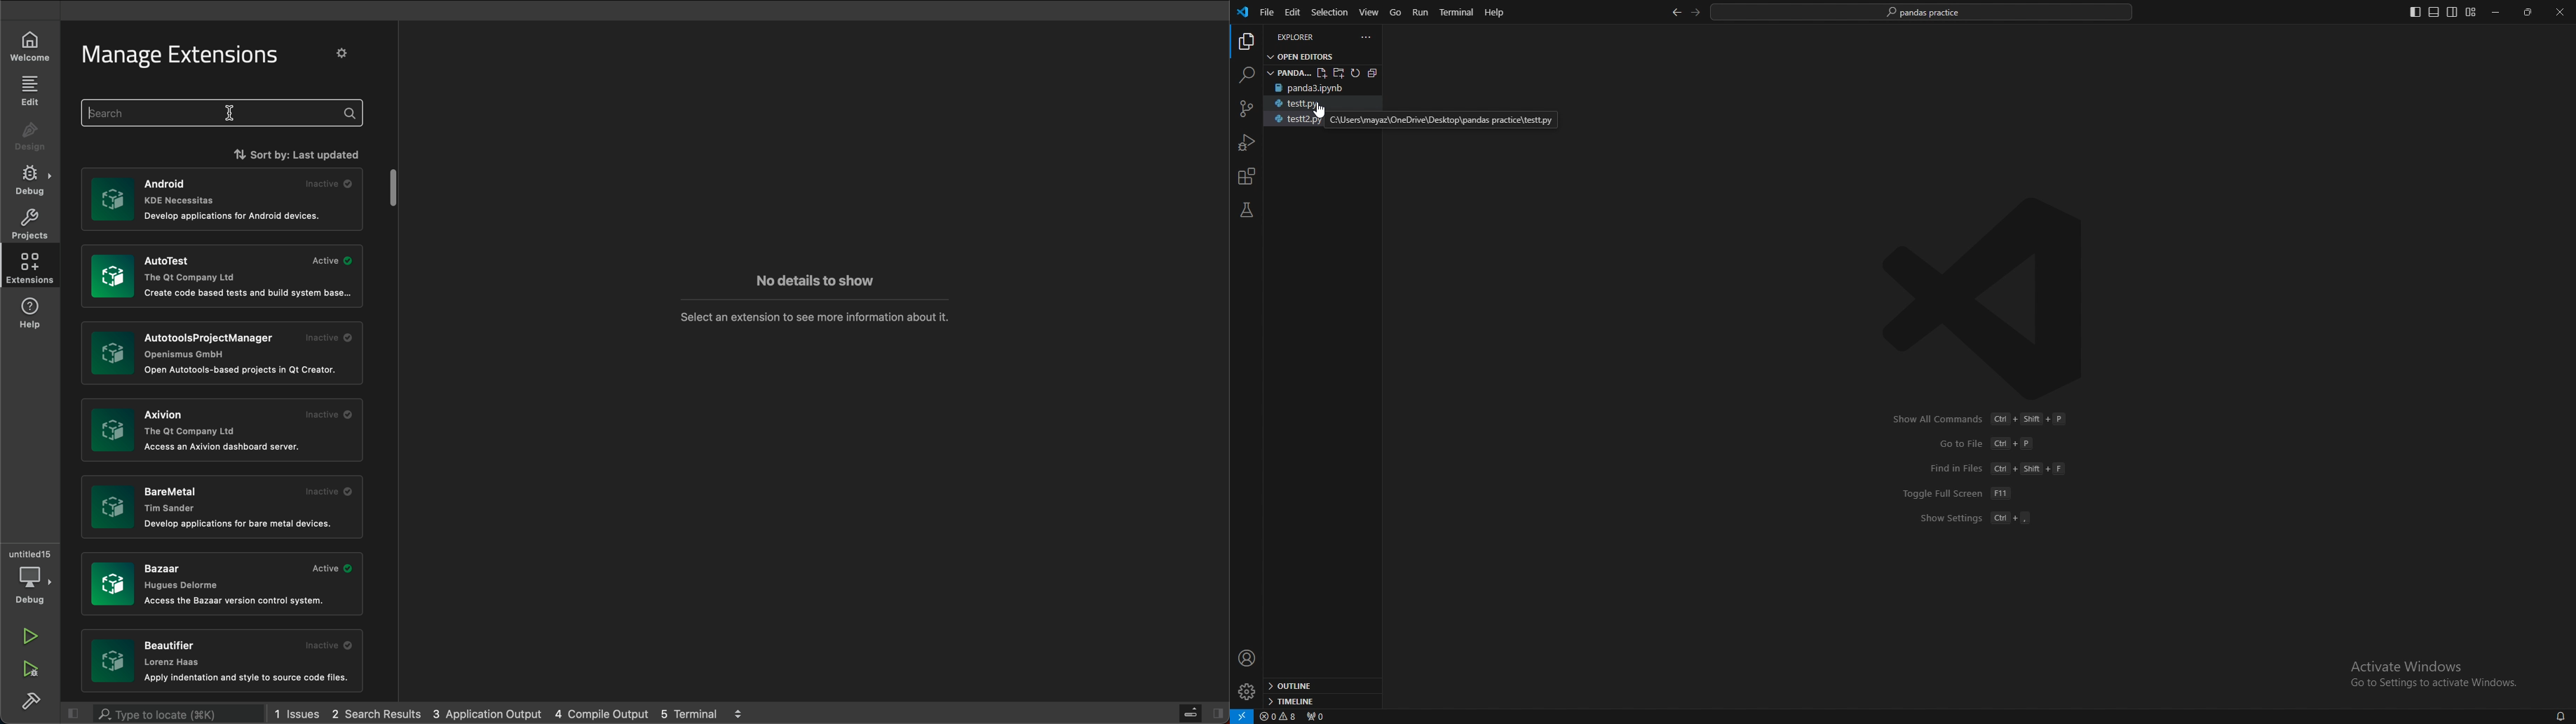  Describe the element at coordinates (331, 183) in the screenshot. I see `inactive` at that location.